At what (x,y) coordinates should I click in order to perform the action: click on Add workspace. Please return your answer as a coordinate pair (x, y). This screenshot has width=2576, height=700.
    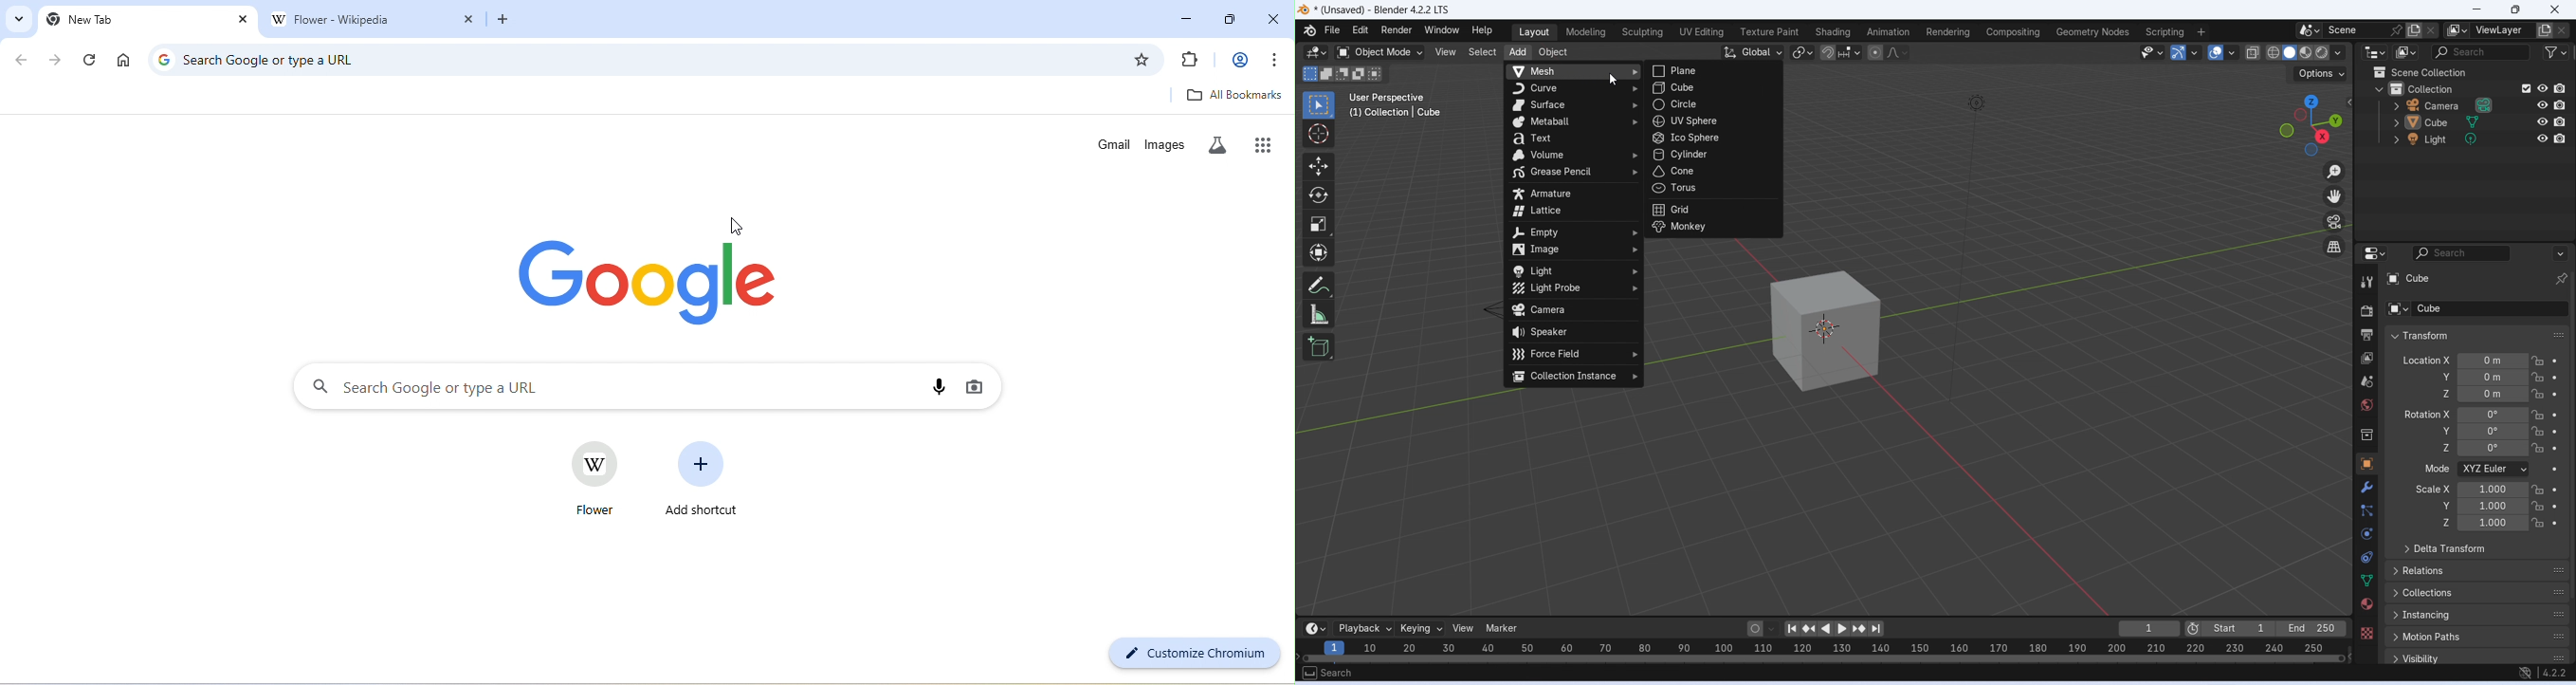
    Looking at the image, I should click on (2202, 32).